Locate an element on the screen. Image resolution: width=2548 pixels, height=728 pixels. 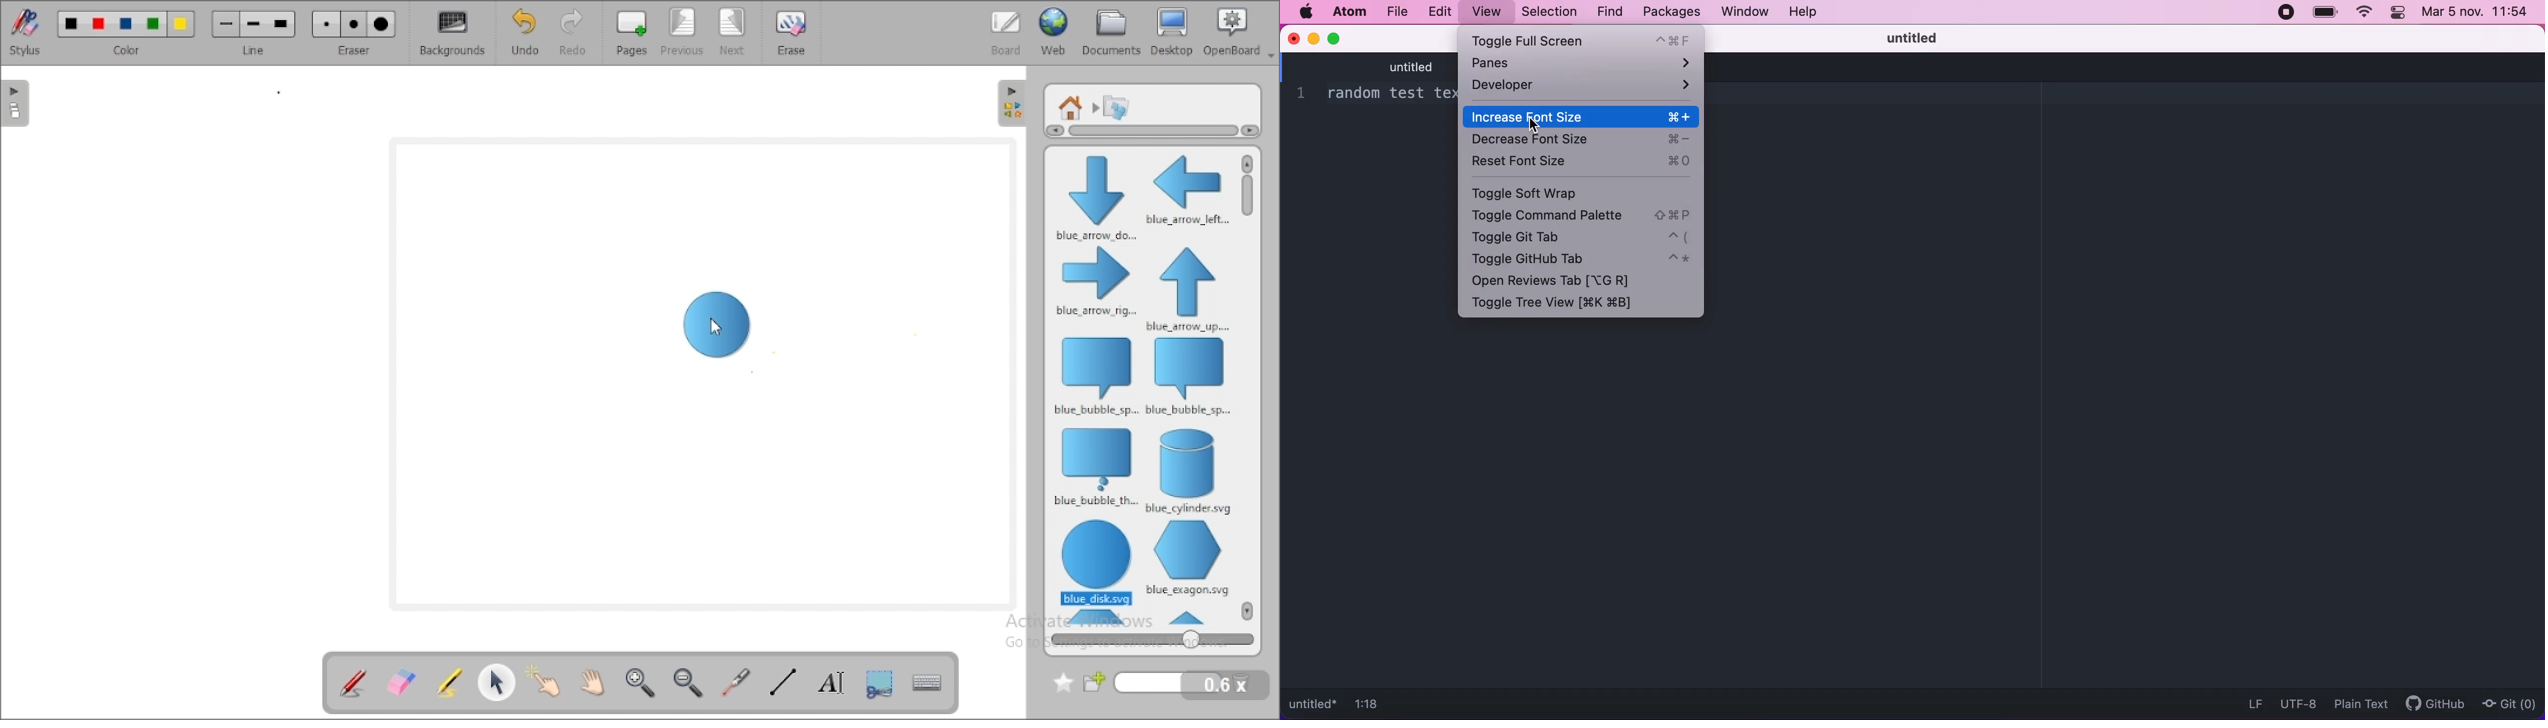
1 random test text is located at coordinates (1381, 95).